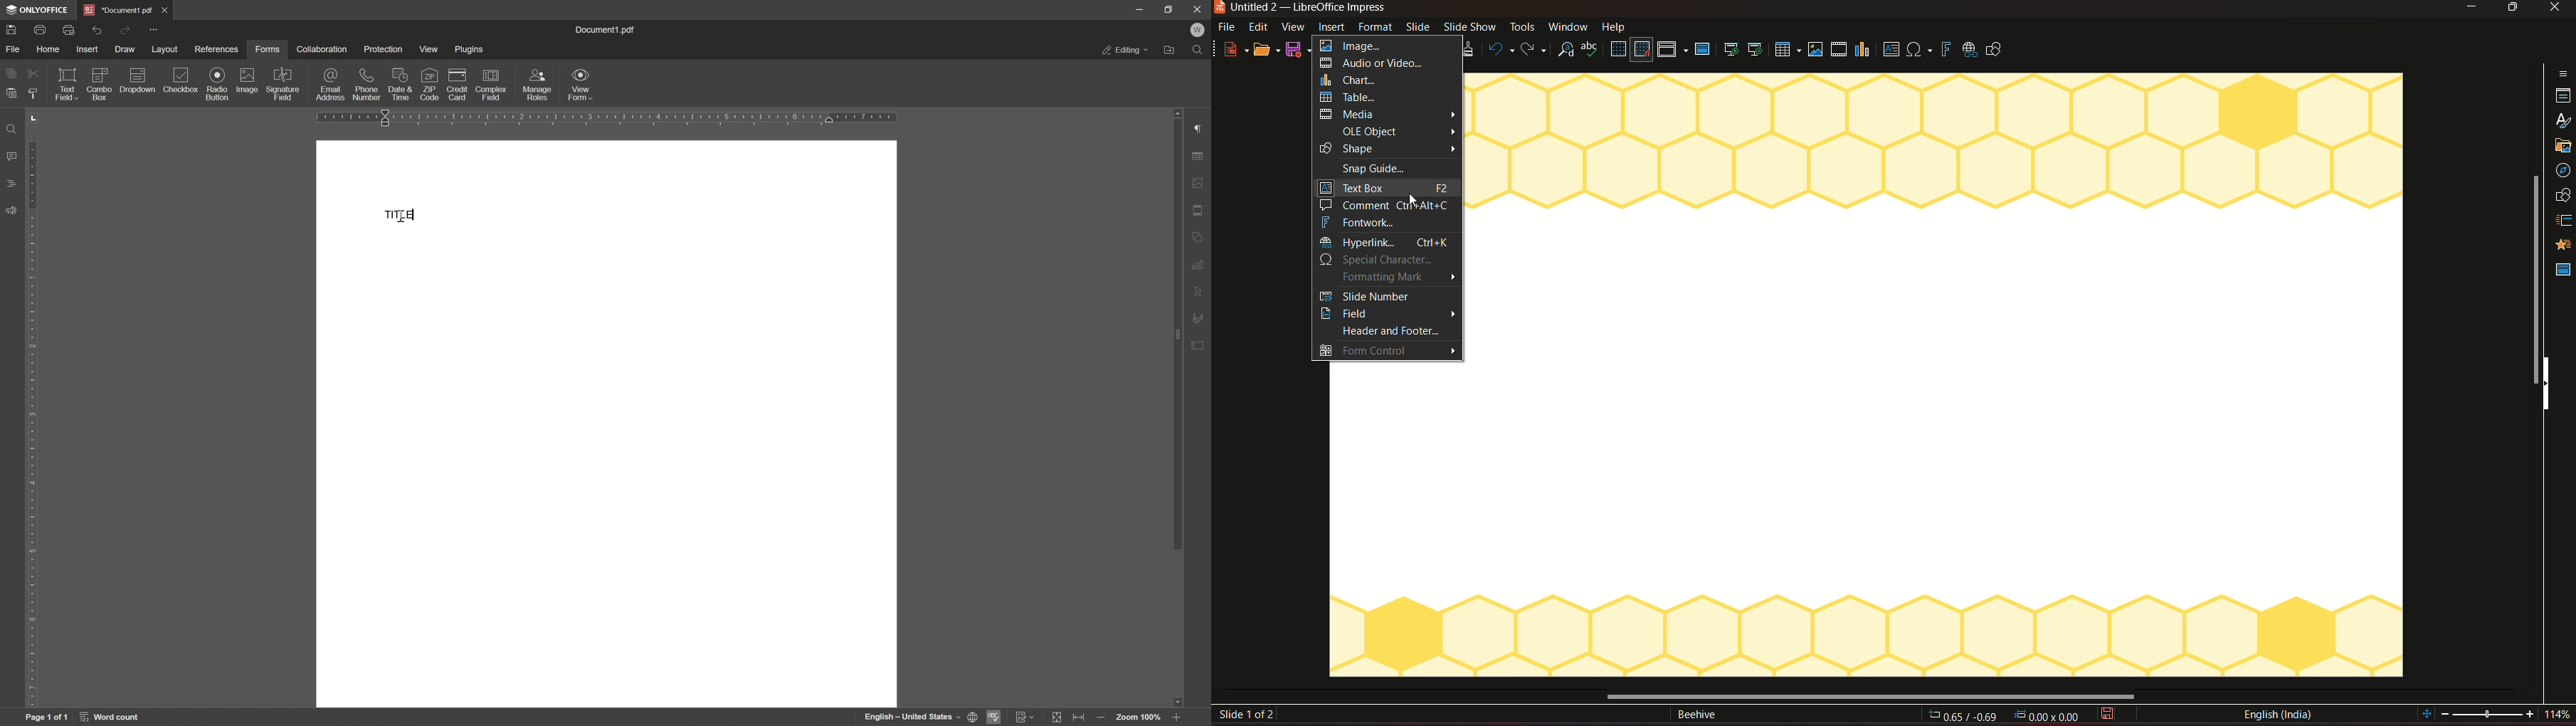  What do you see at coordinates (1469, 28) in the screenshot?
I see `slideshow` at bounding box center [1469, 28].